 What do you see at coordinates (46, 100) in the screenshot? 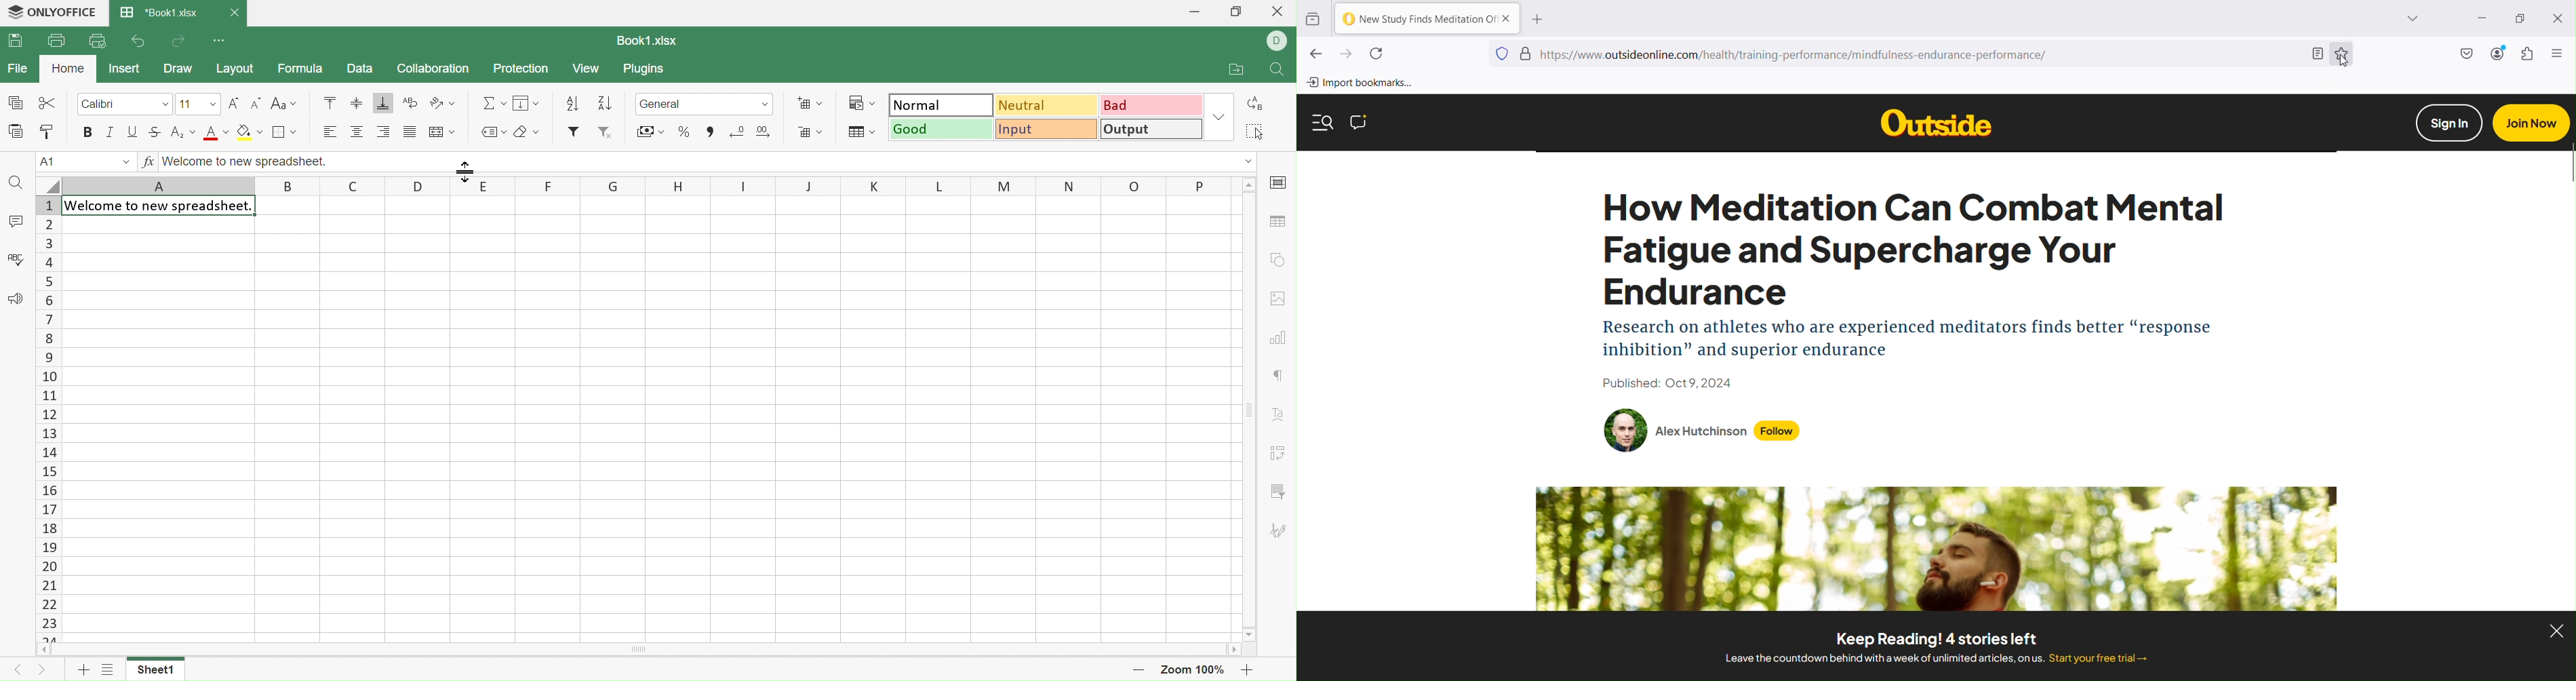
I see `Cut` at bounding box center [46, 100].